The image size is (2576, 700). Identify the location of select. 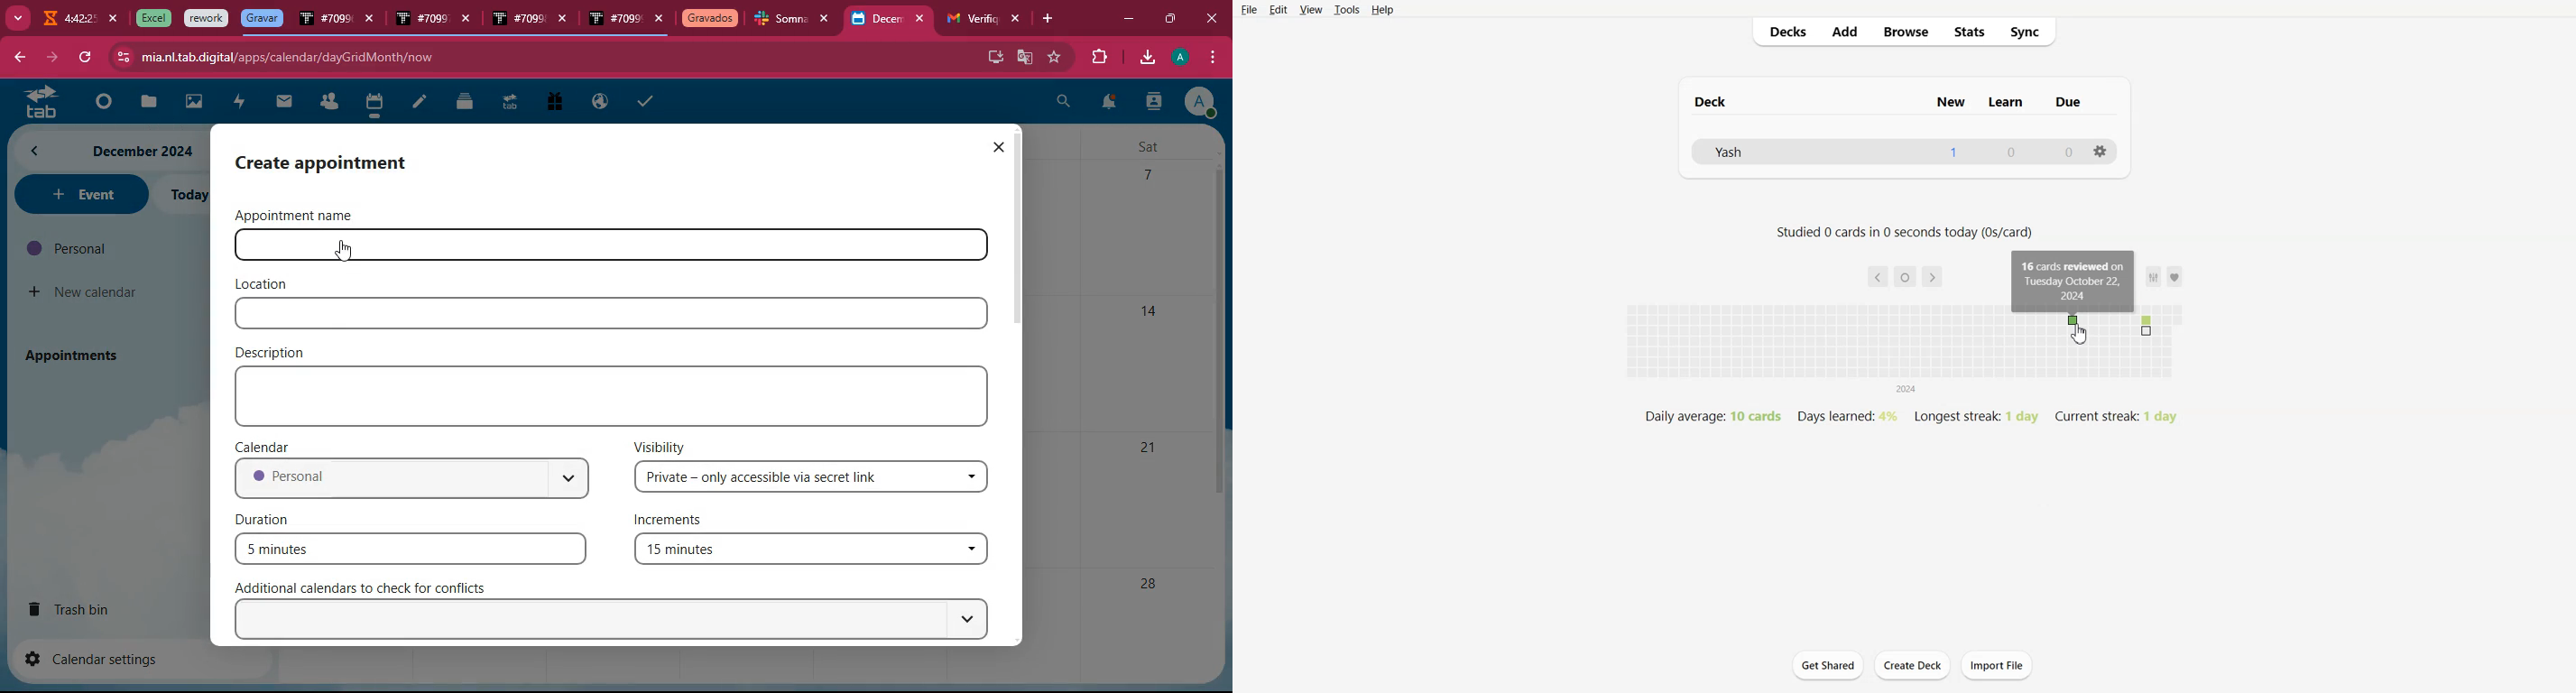
(616, 620).